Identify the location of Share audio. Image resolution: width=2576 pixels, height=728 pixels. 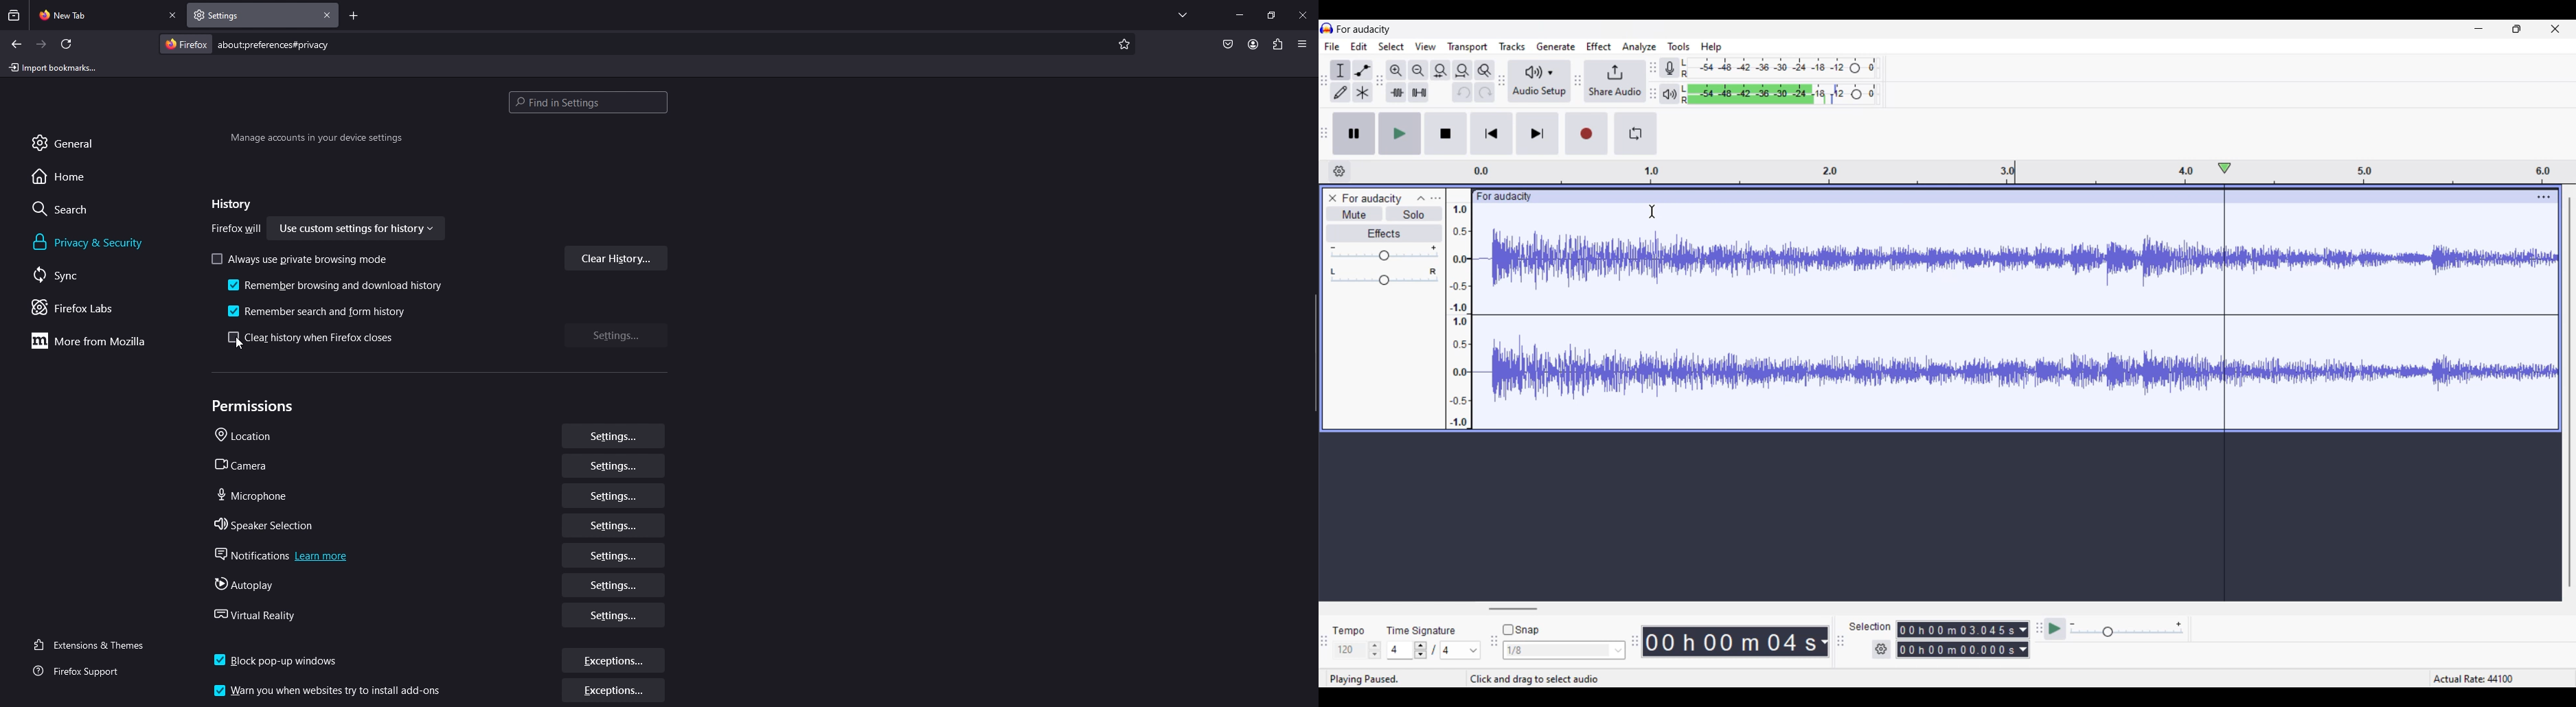
(1614, 81).